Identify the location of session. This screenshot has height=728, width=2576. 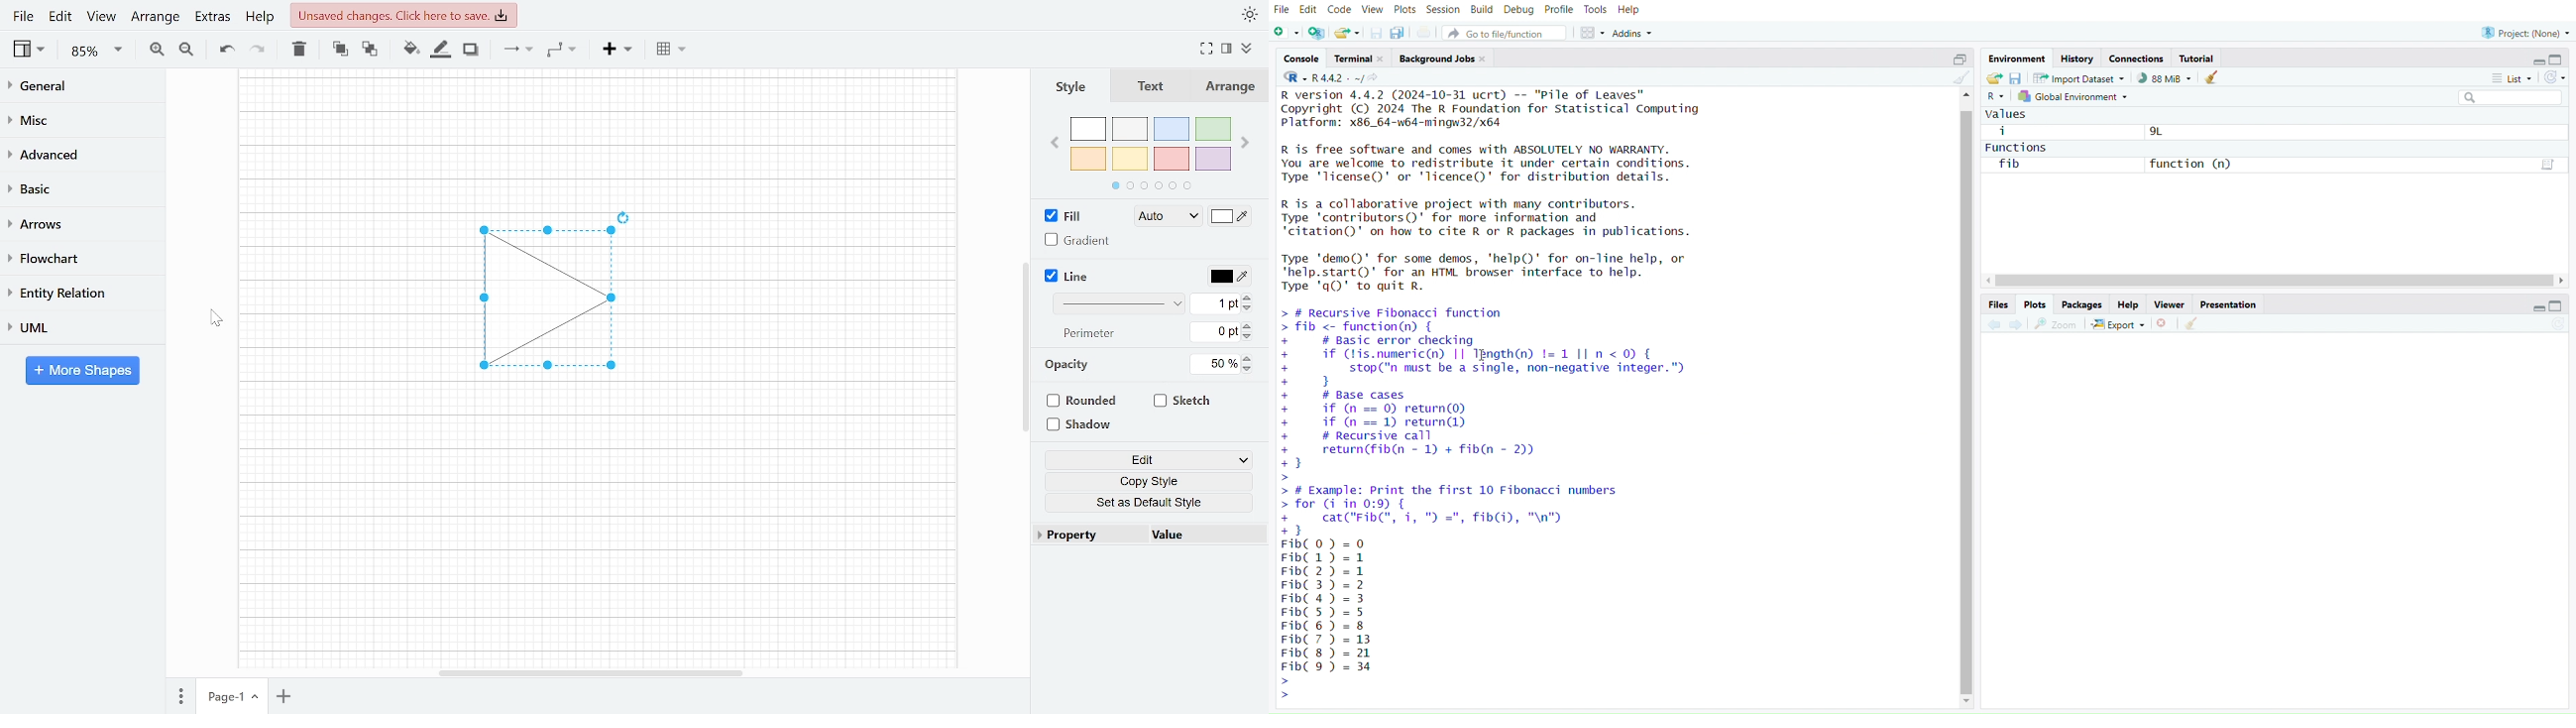
(1443, 11).